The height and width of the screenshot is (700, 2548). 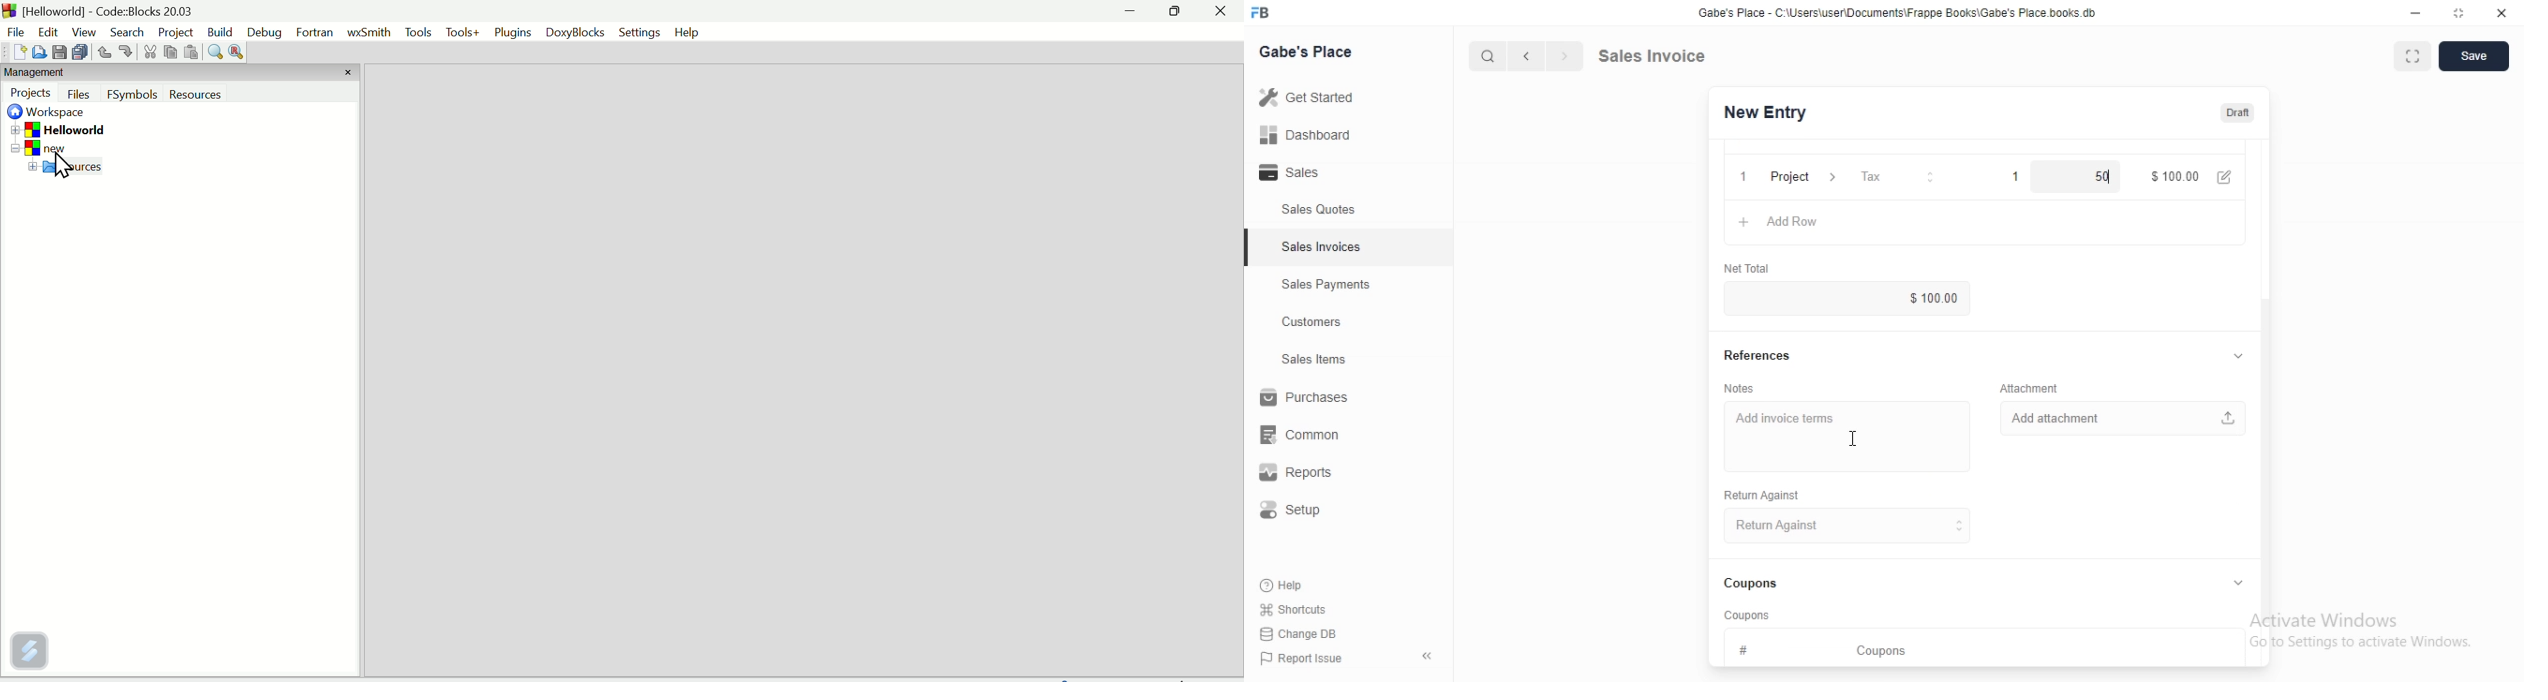 I want to click on cursor, so click(x=1855, y=439).